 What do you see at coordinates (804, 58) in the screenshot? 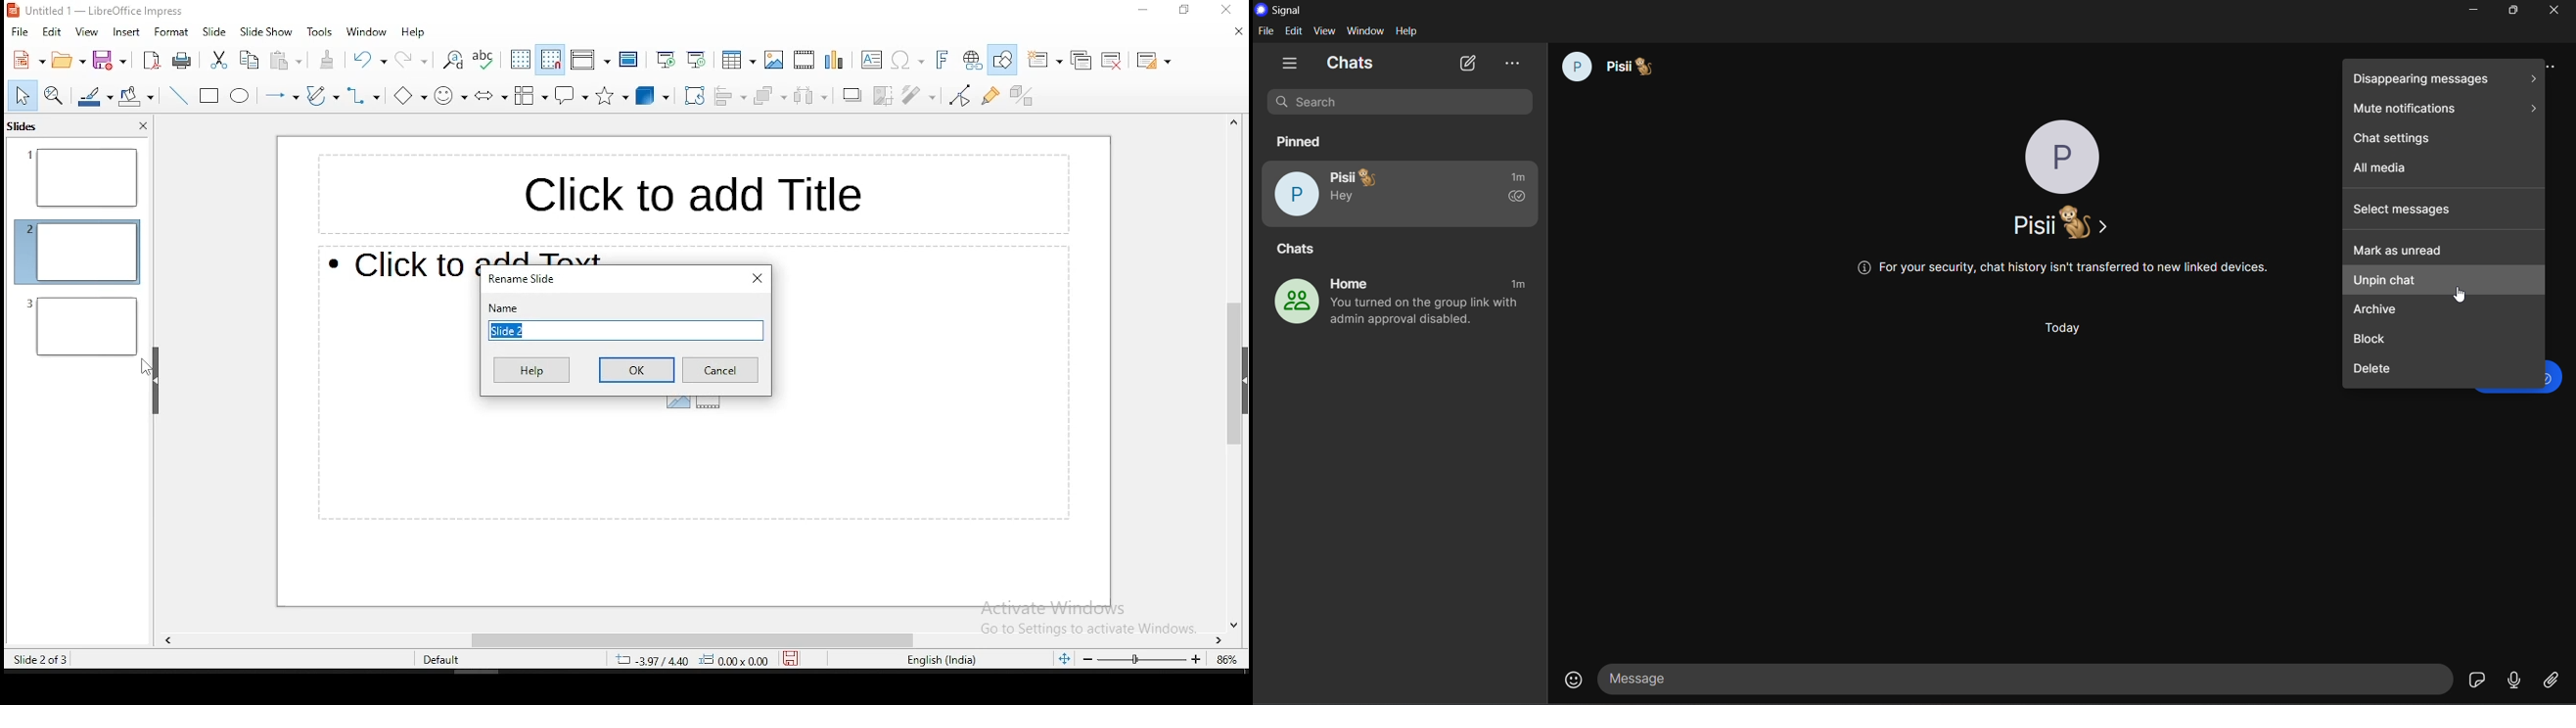
I see `insert video` at bounding box center [804, 58].